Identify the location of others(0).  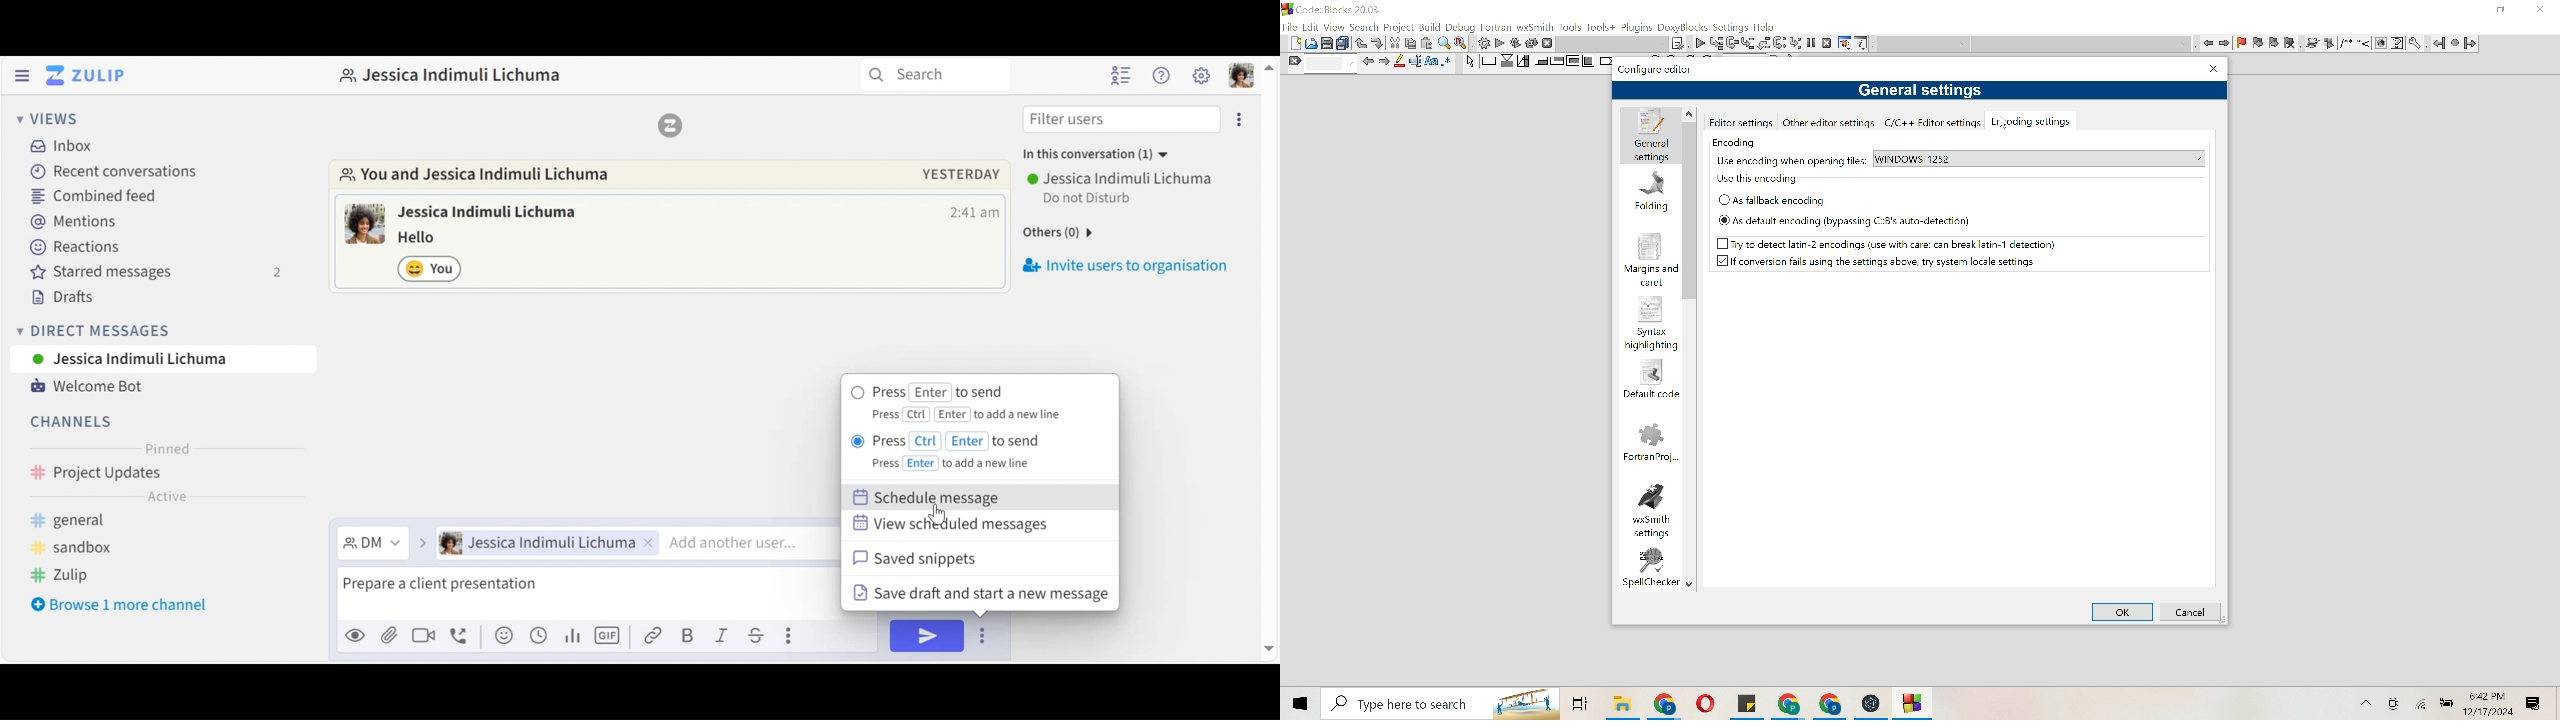
(1081, 230).